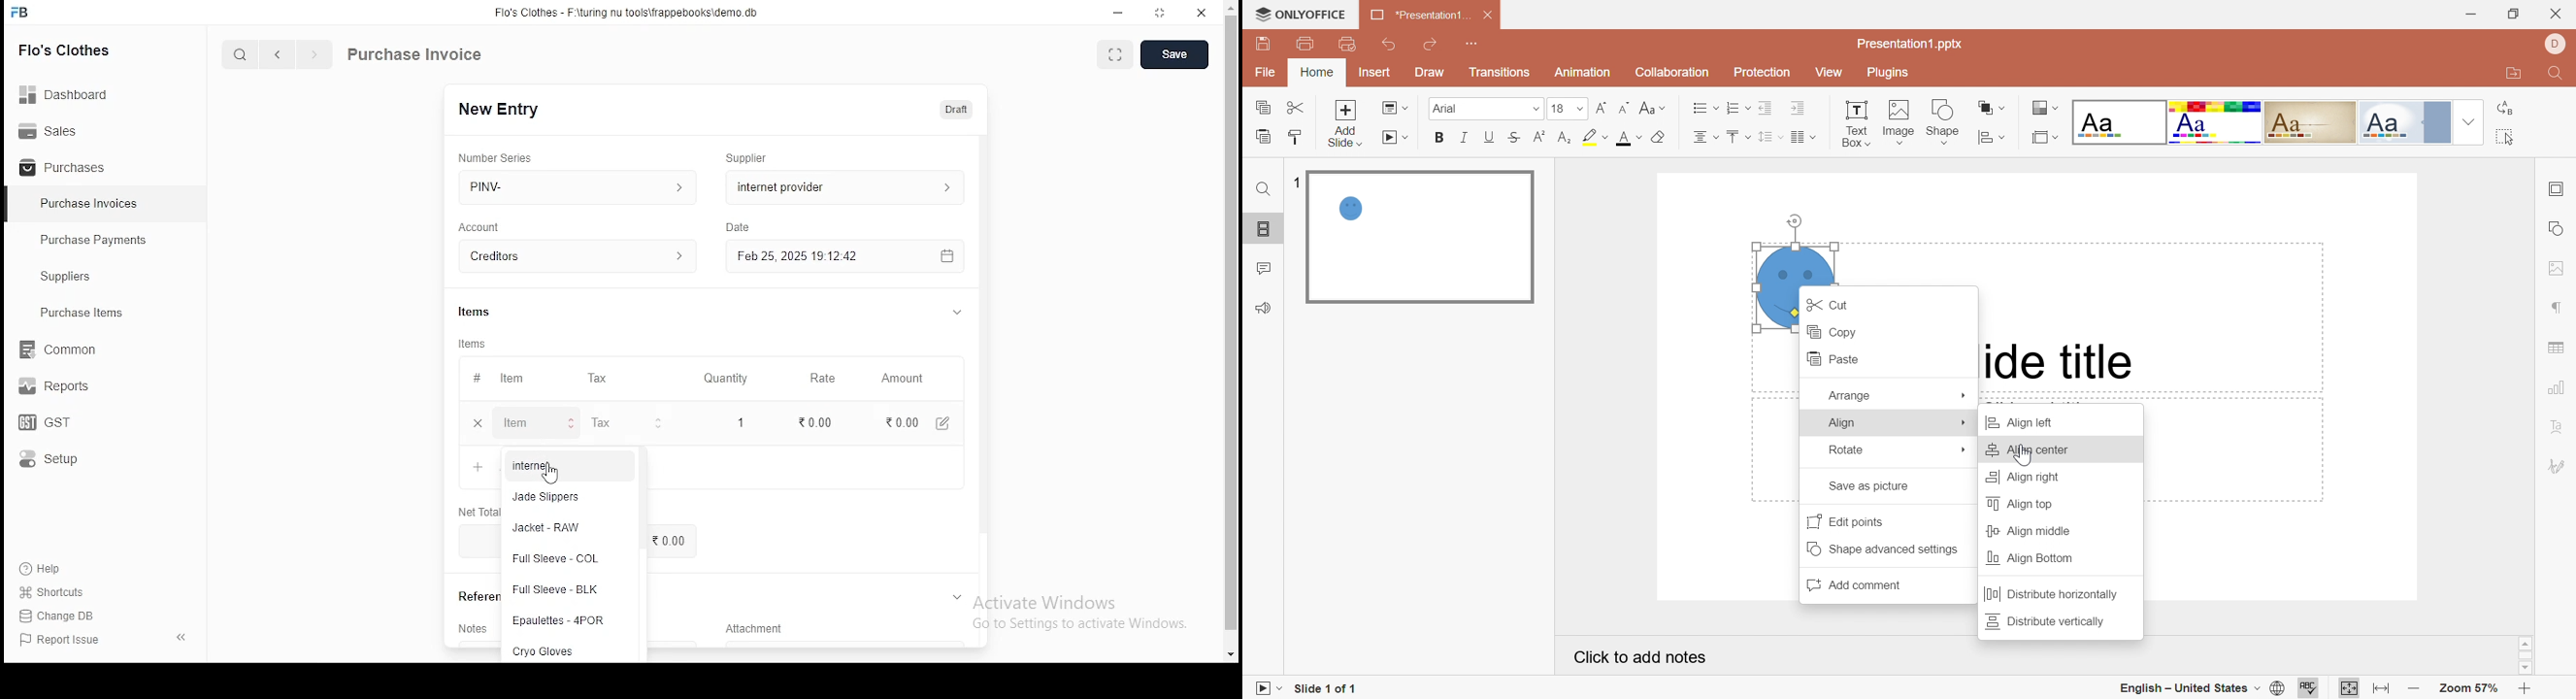 Image resolution: width=2576 pixels, height=700 pixels. Describe the element at coordinates (605, 379) in the screenshot. I see `tax` at that location.